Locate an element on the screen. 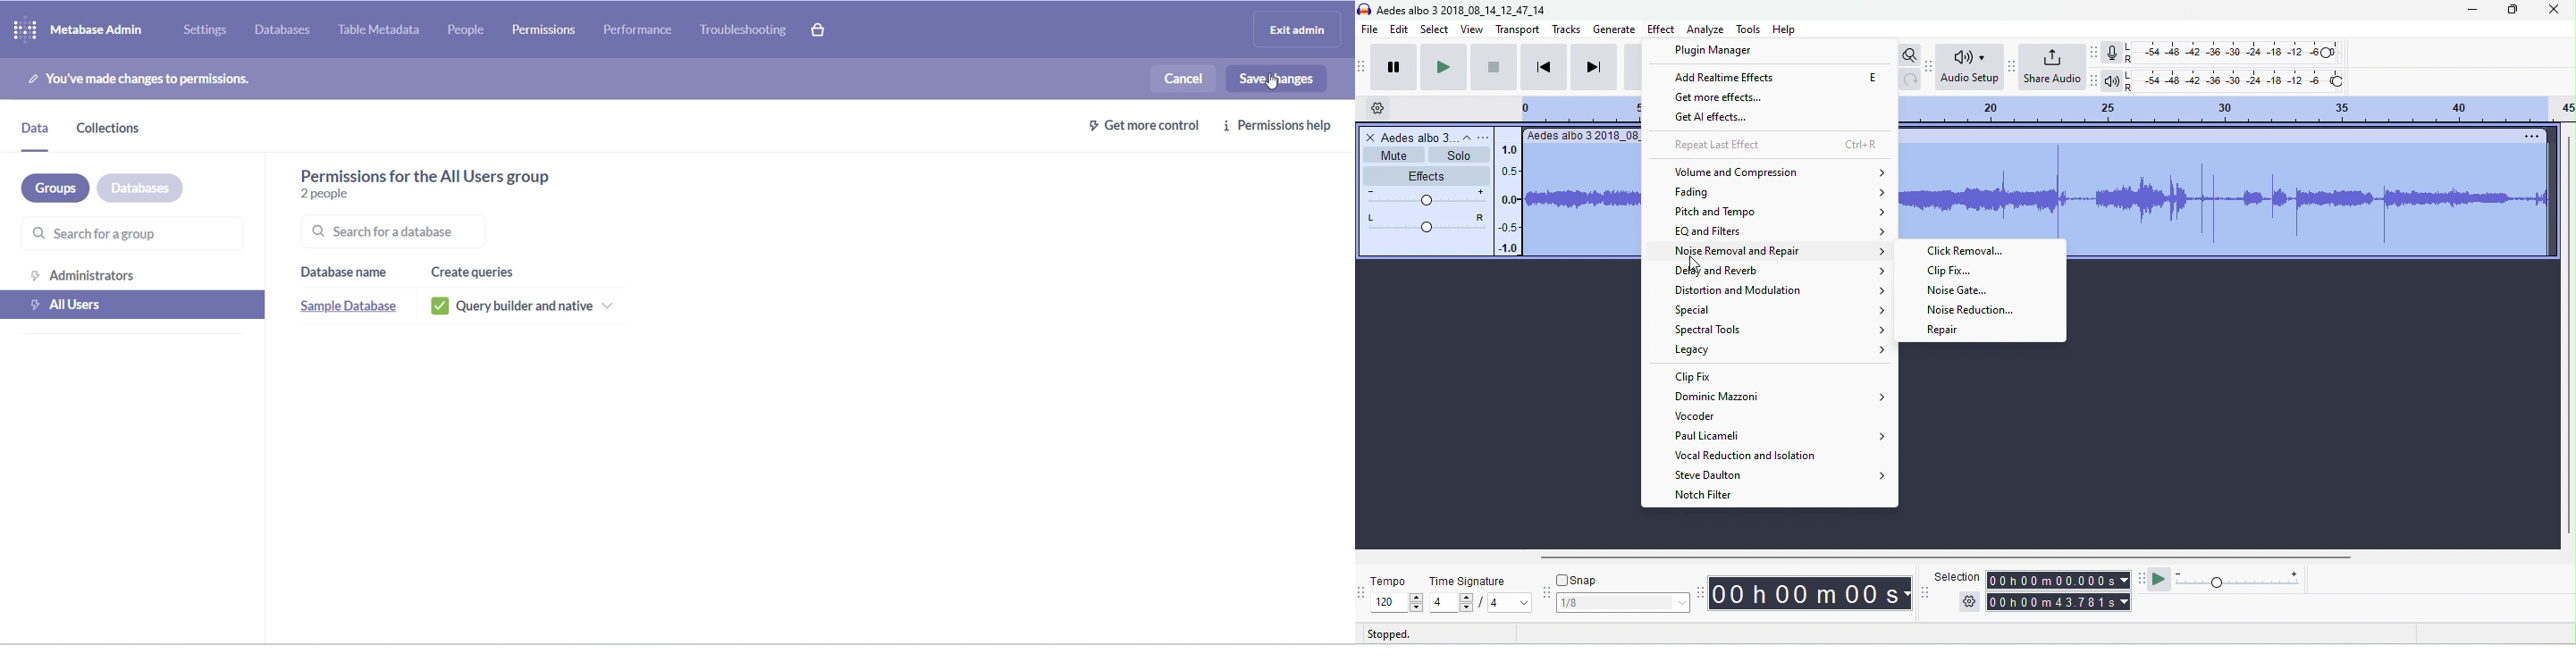 Image resolution: width=2576 pixels, height=672 pixels. select tempo is located at coordinates (1395, 601).